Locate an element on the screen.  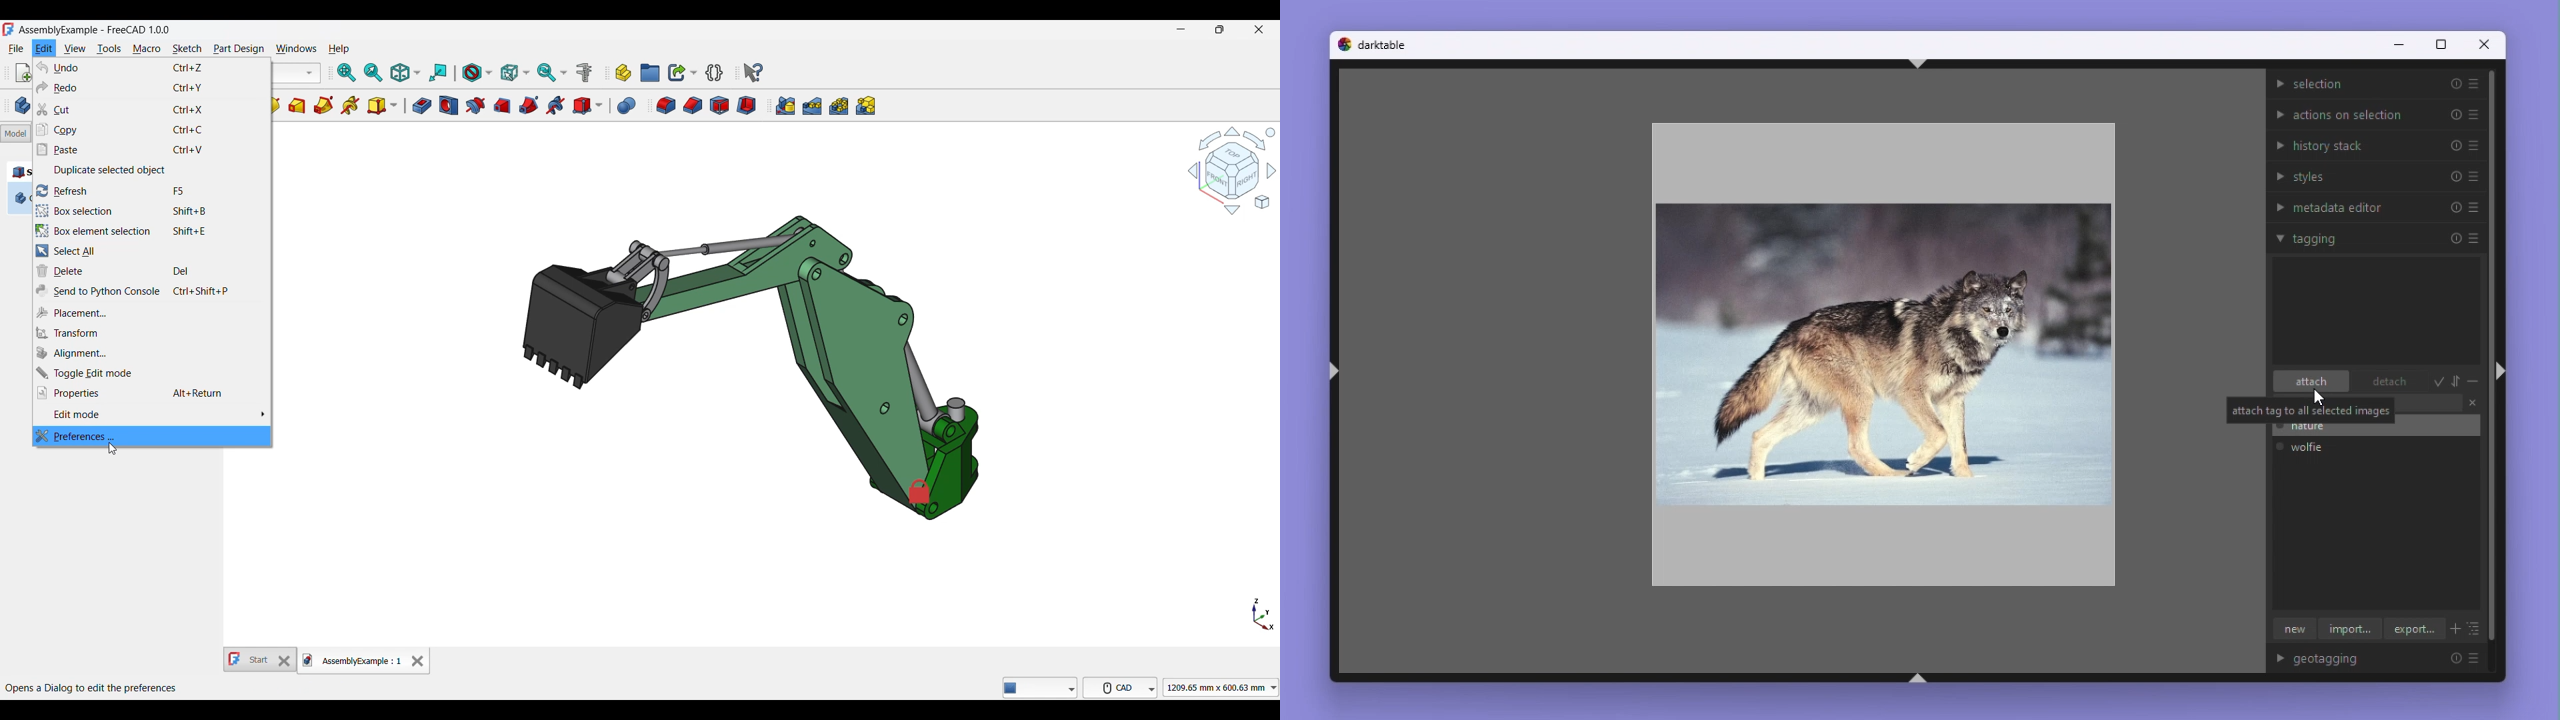
list is located at coordinates (2475, 630).